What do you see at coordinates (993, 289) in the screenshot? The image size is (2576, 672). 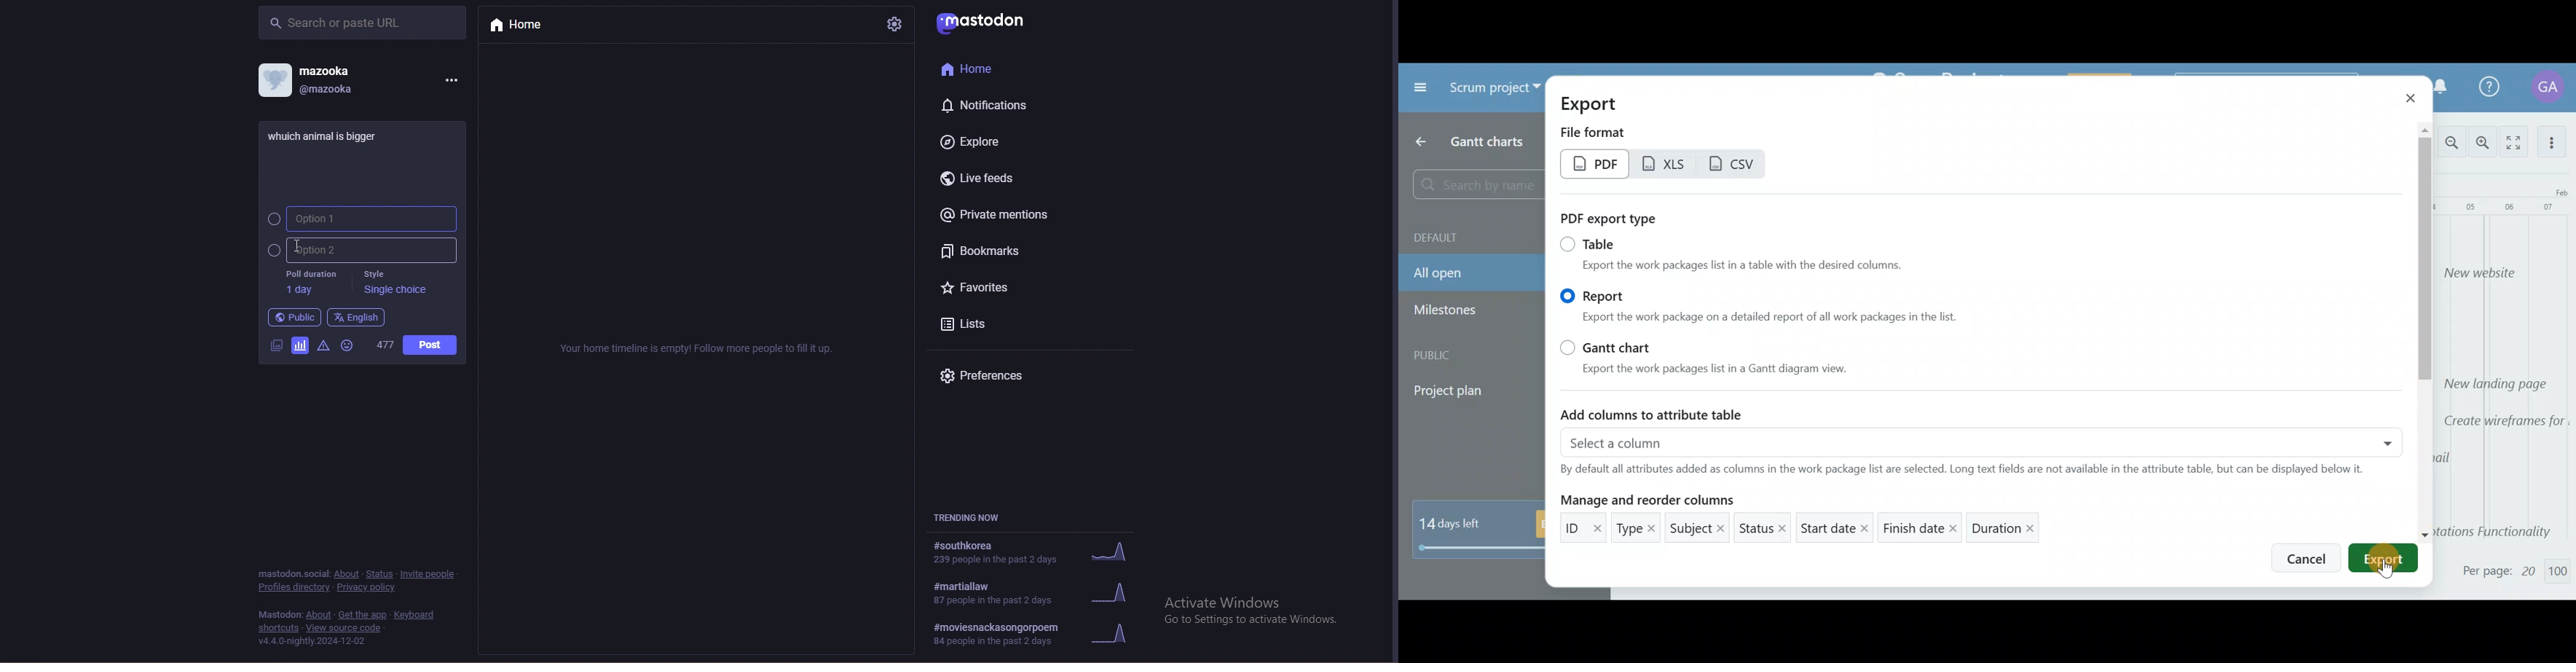 I see `favorites` at bounding box center [993, 289].